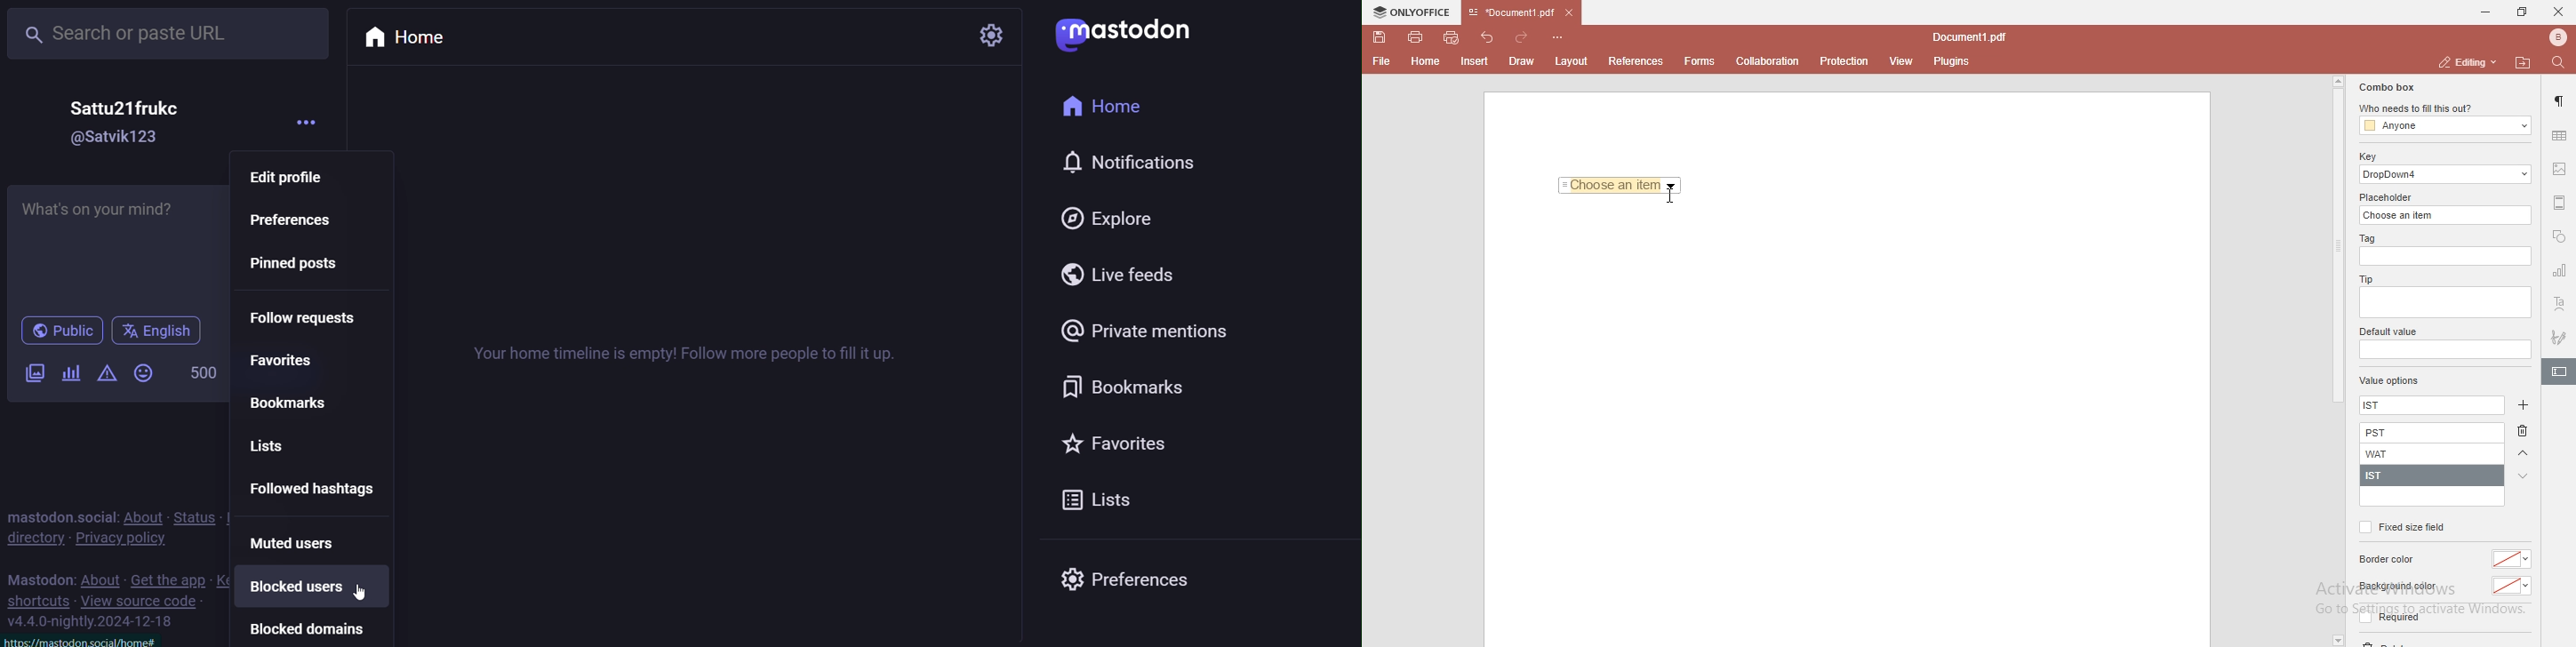 The width and height of the screenshot is (2576, 672). I want to click on margin, so click(2560, 201).